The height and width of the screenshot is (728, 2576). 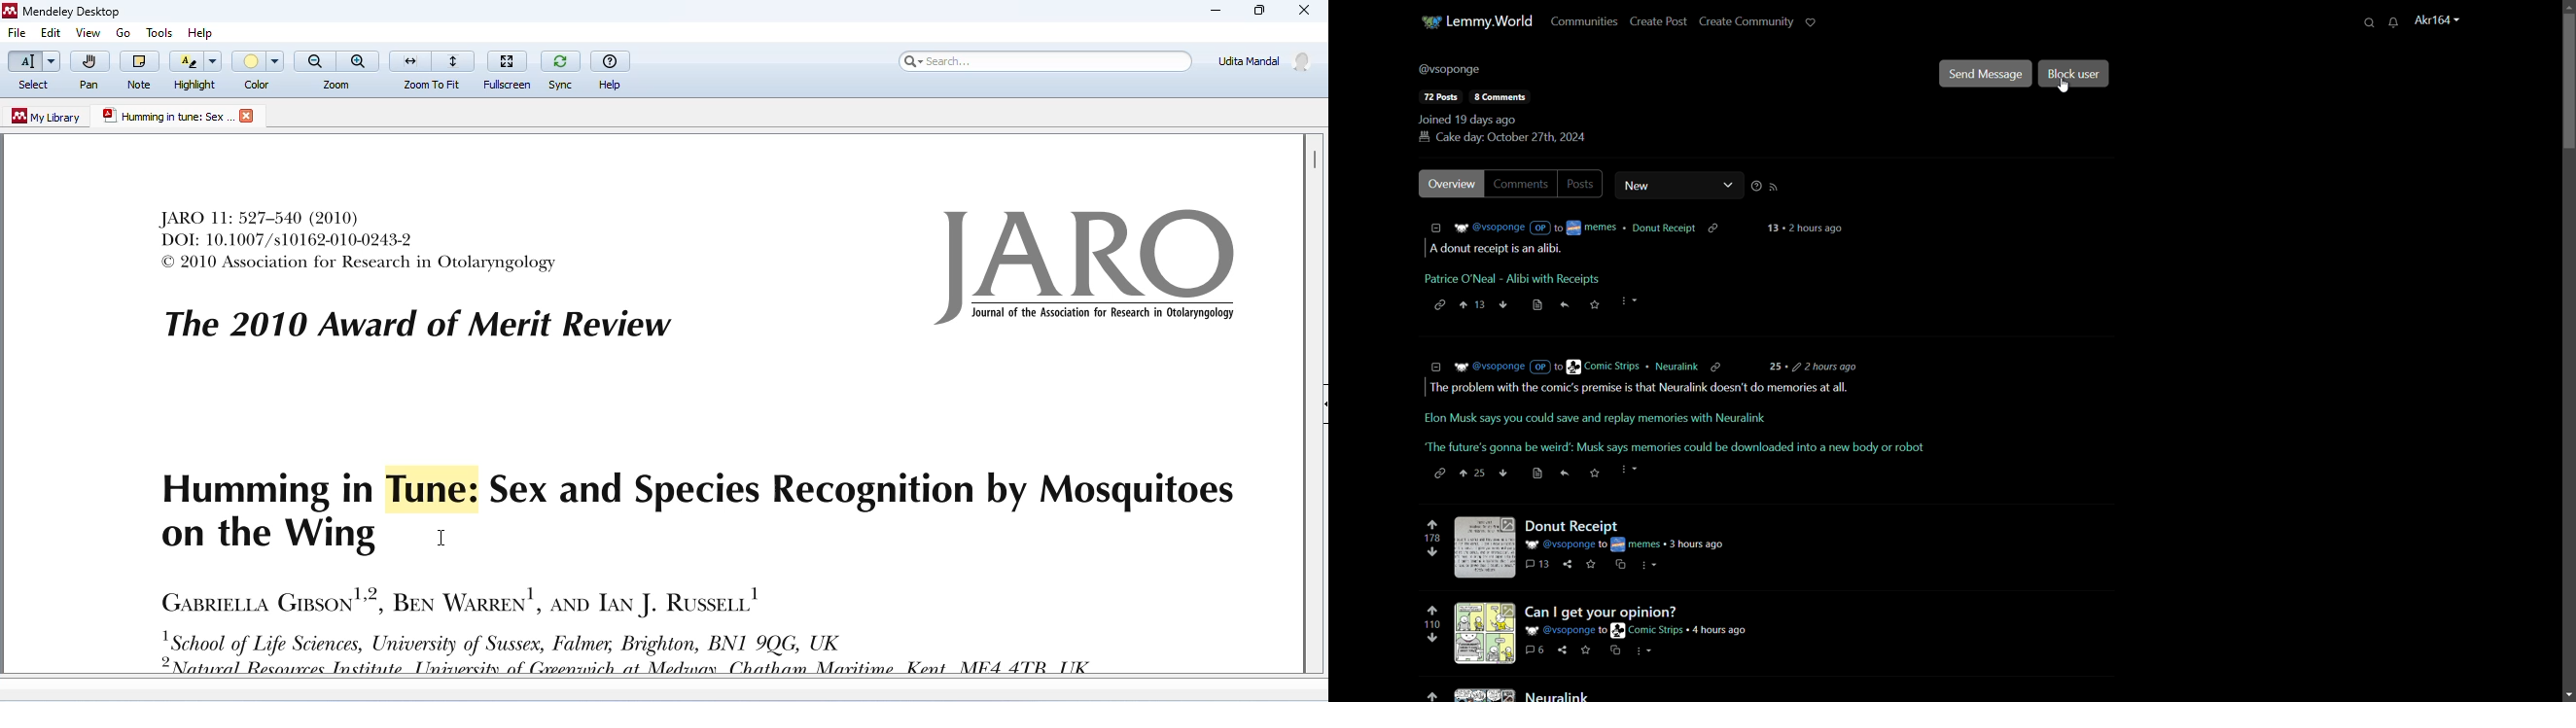 I want to click on Tune Highlighted text, so click(x=424, y=488).